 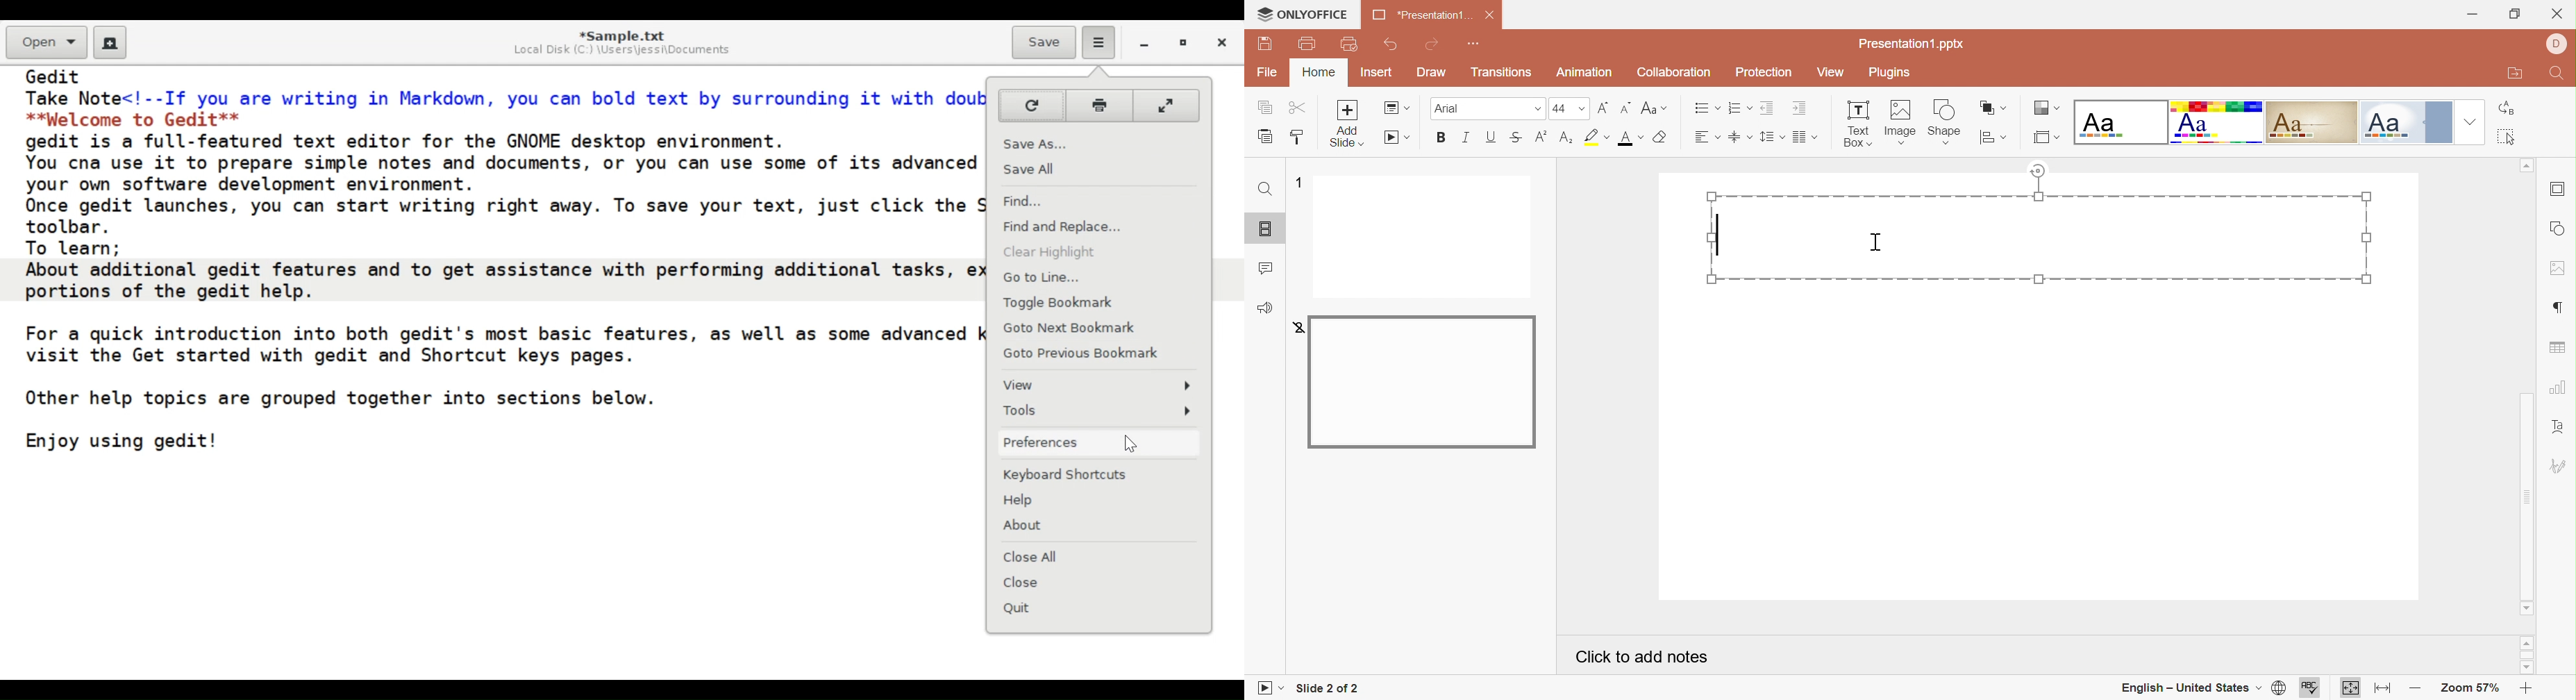 What do you see at coordinates (2511, 73) in the screenshot?
I see `Open file location` at bounding box center [2511, 73].